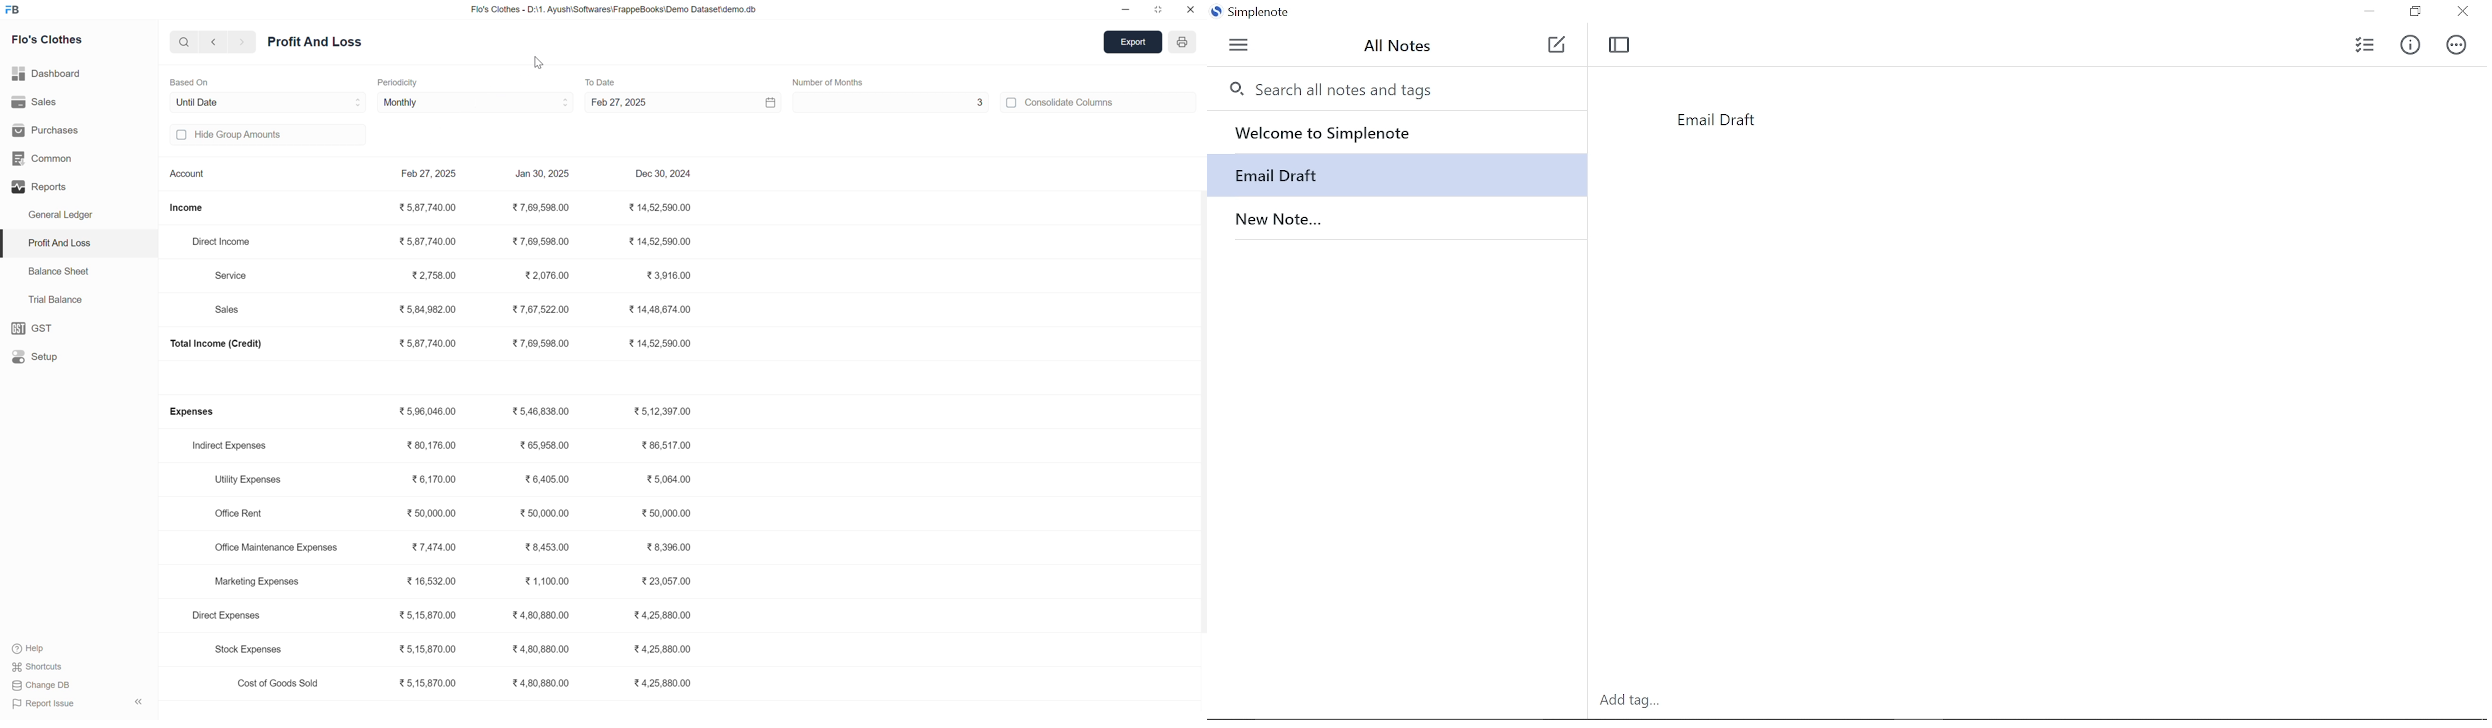 The image size is (2492, 728). I want to click on Jan 30, 2025, so click(544, 175).